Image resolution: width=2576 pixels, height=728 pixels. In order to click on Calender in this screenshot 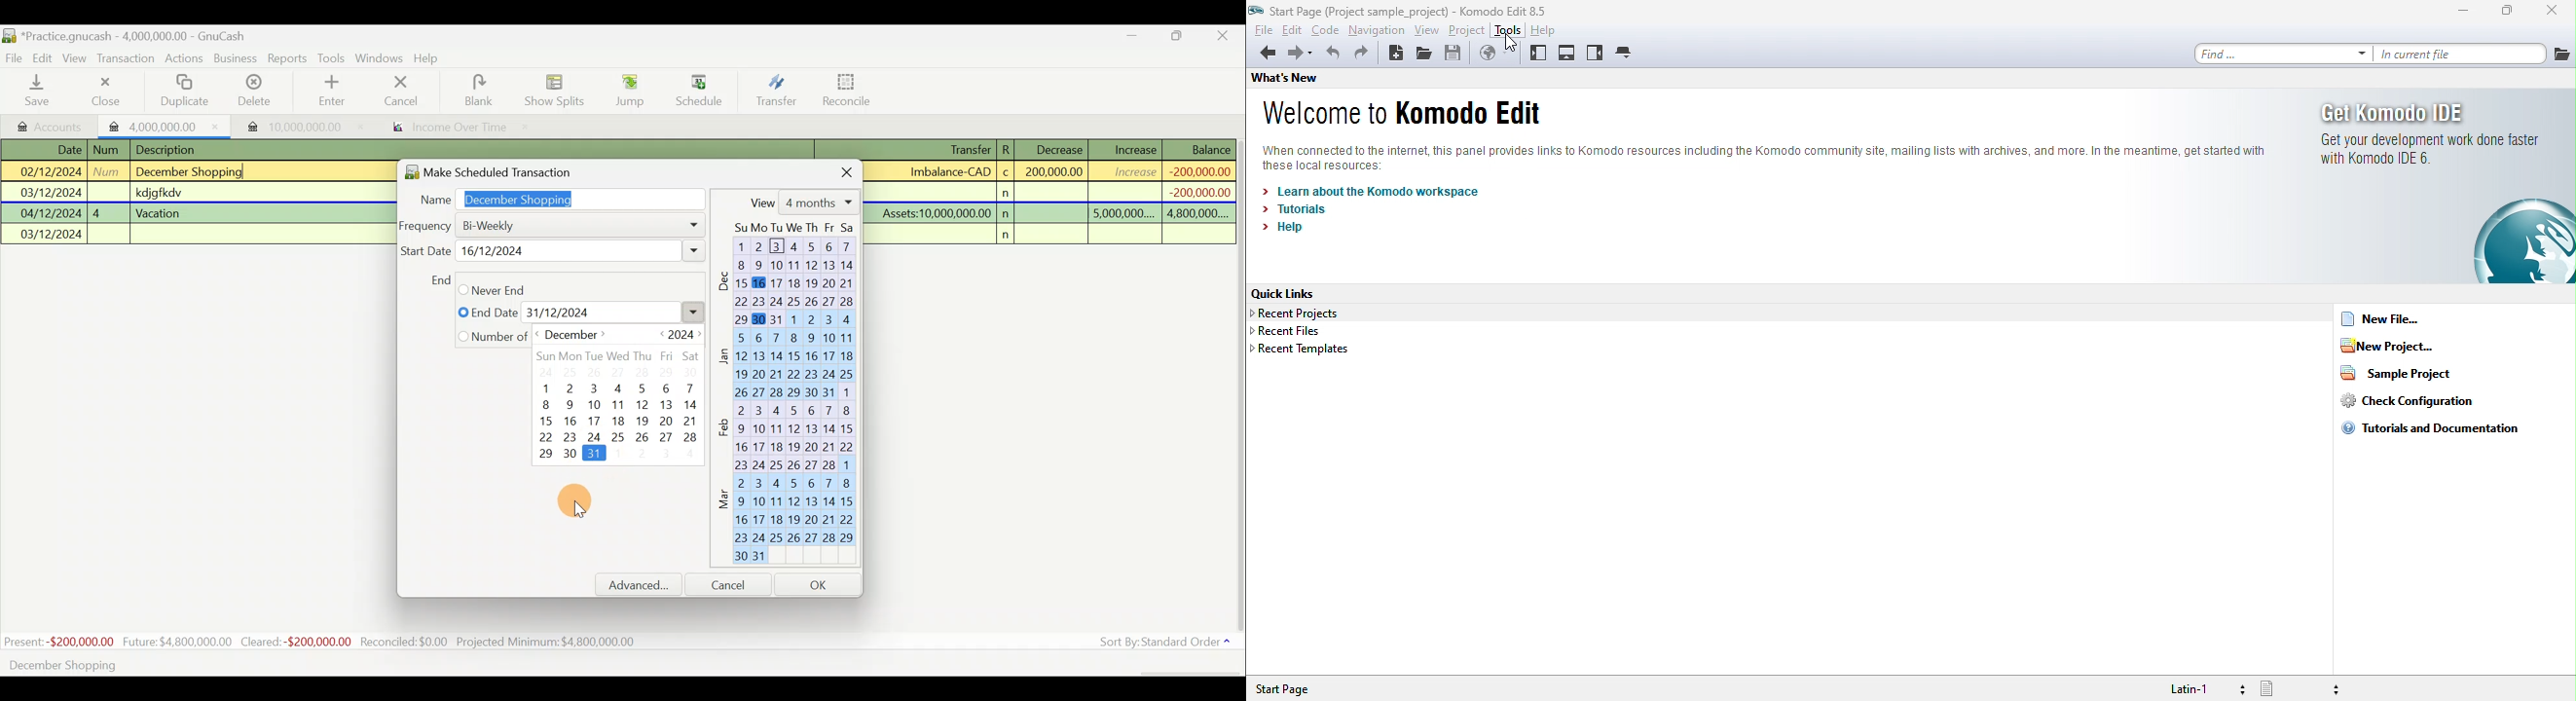, I will do `click(624, 397)`.